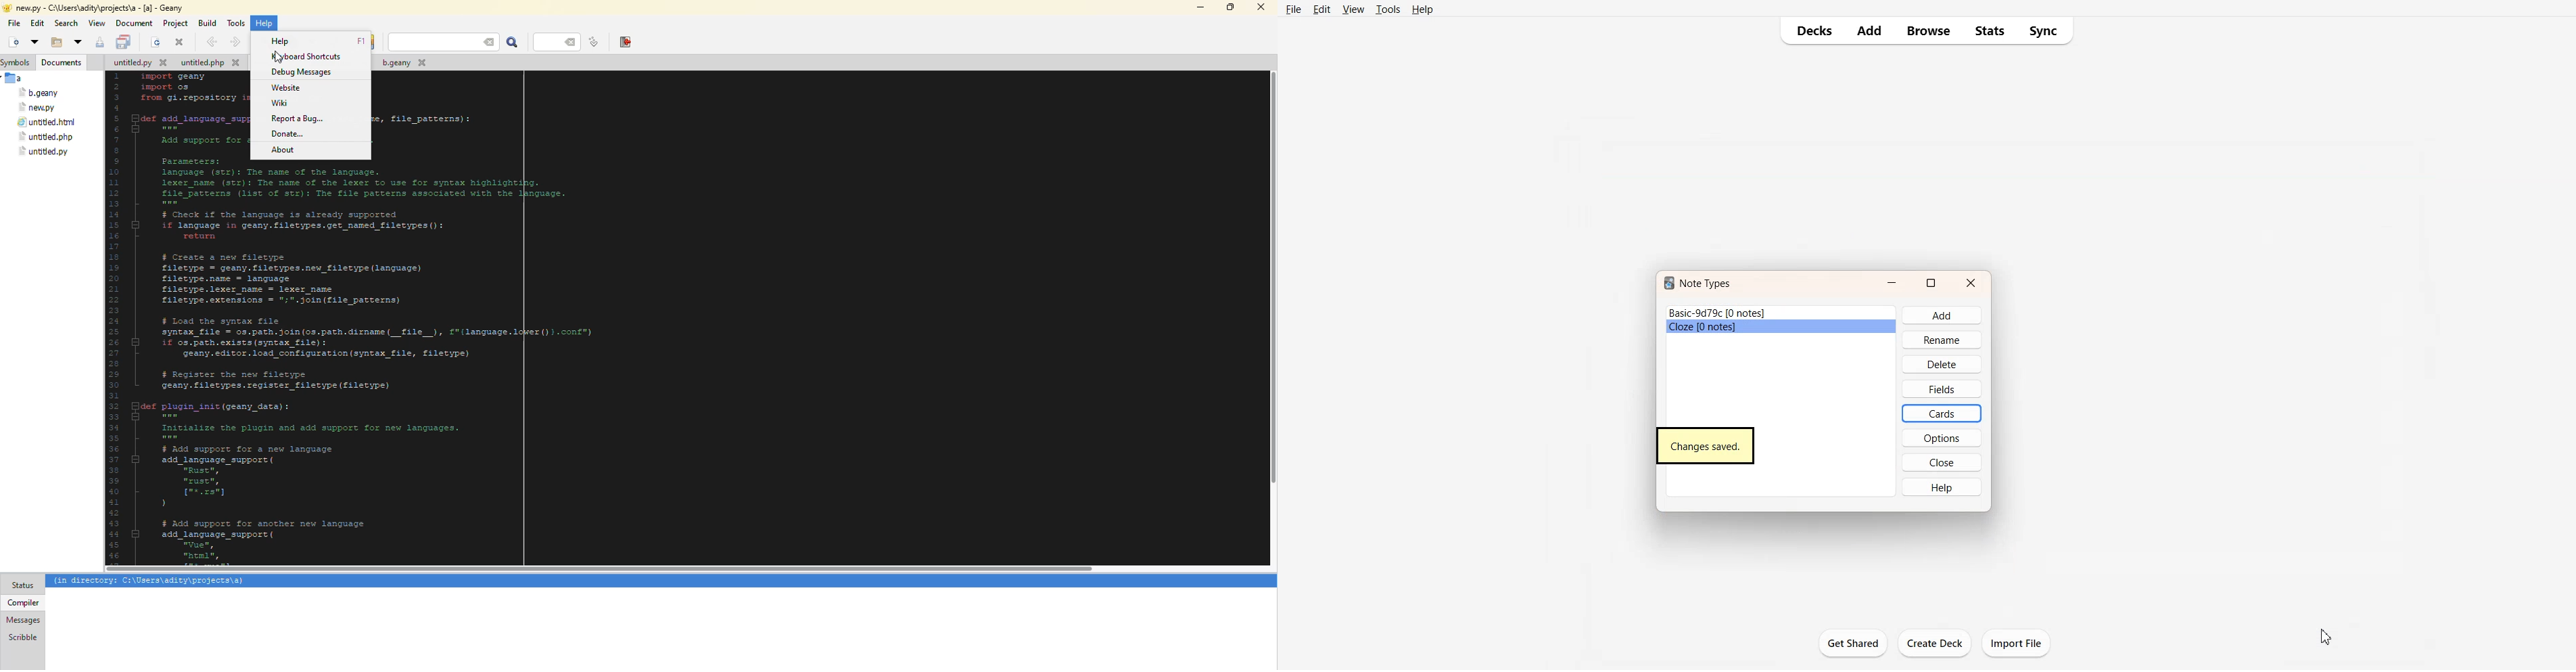  What do you see at coordinates (2046, 31) in the screenshot?
I see `Sync` at bounding box center [2046, 31].